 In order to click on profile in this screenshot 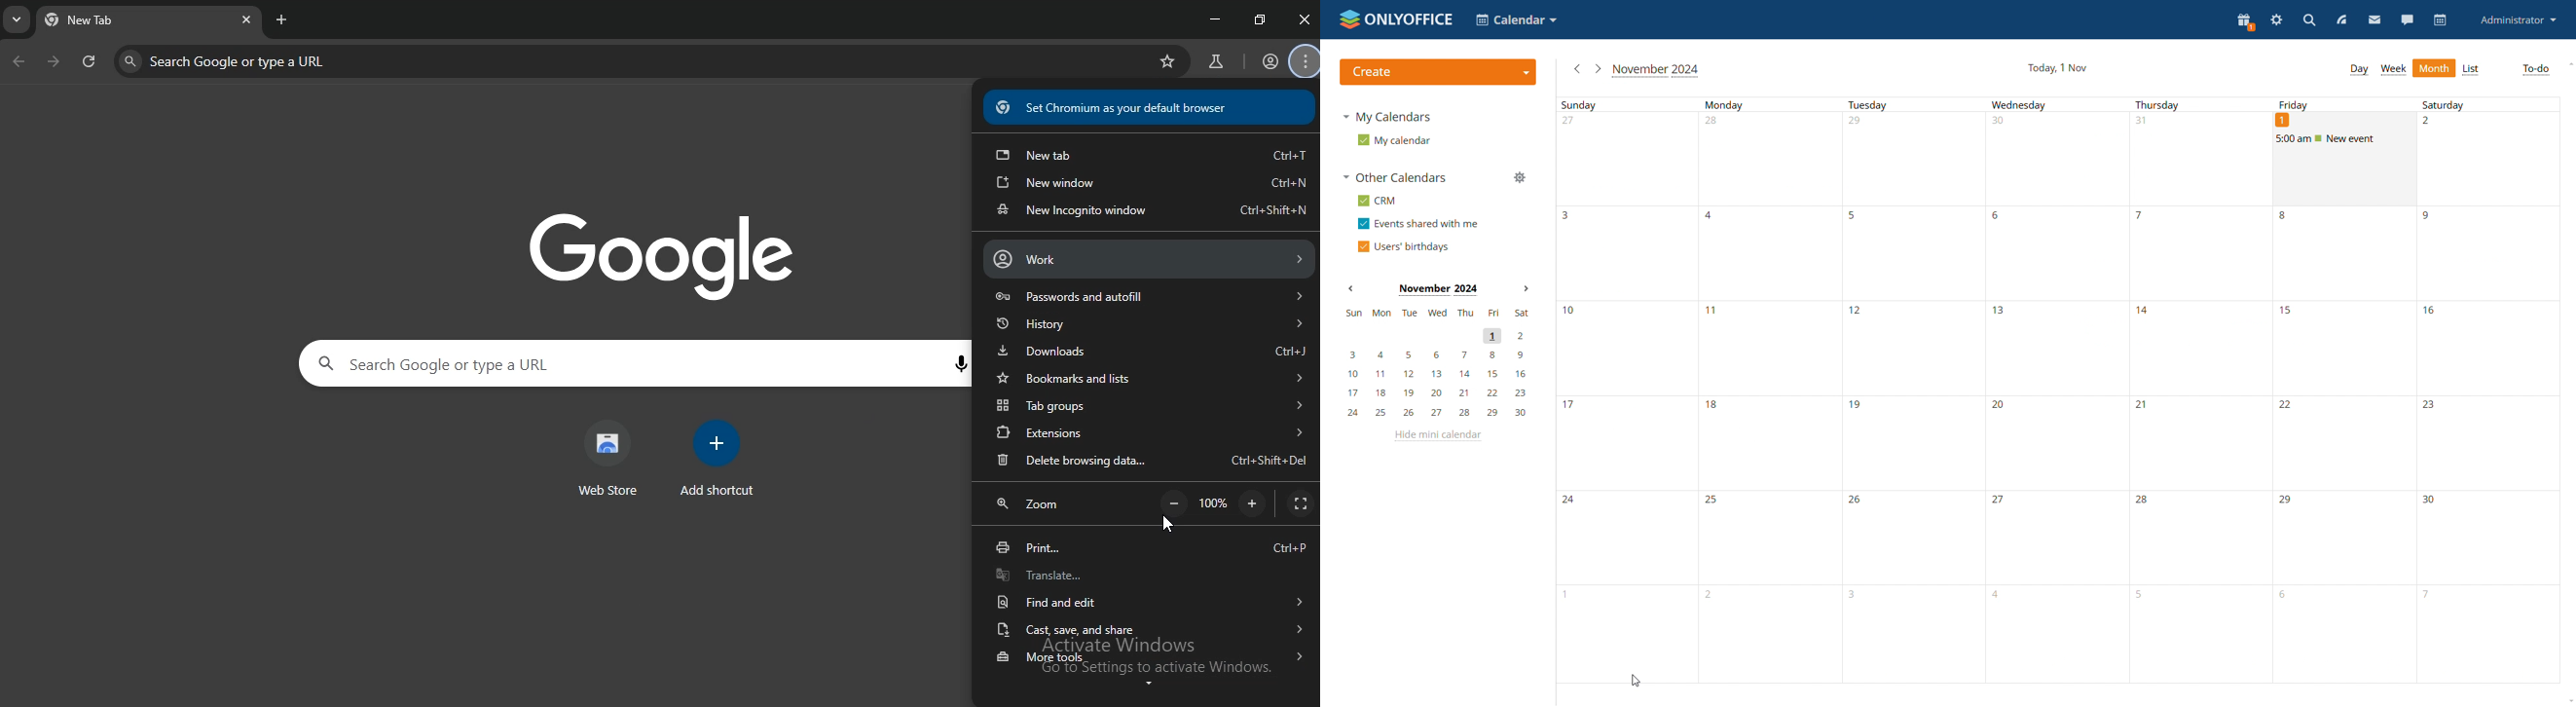, I will do `click(1270, 62)`.